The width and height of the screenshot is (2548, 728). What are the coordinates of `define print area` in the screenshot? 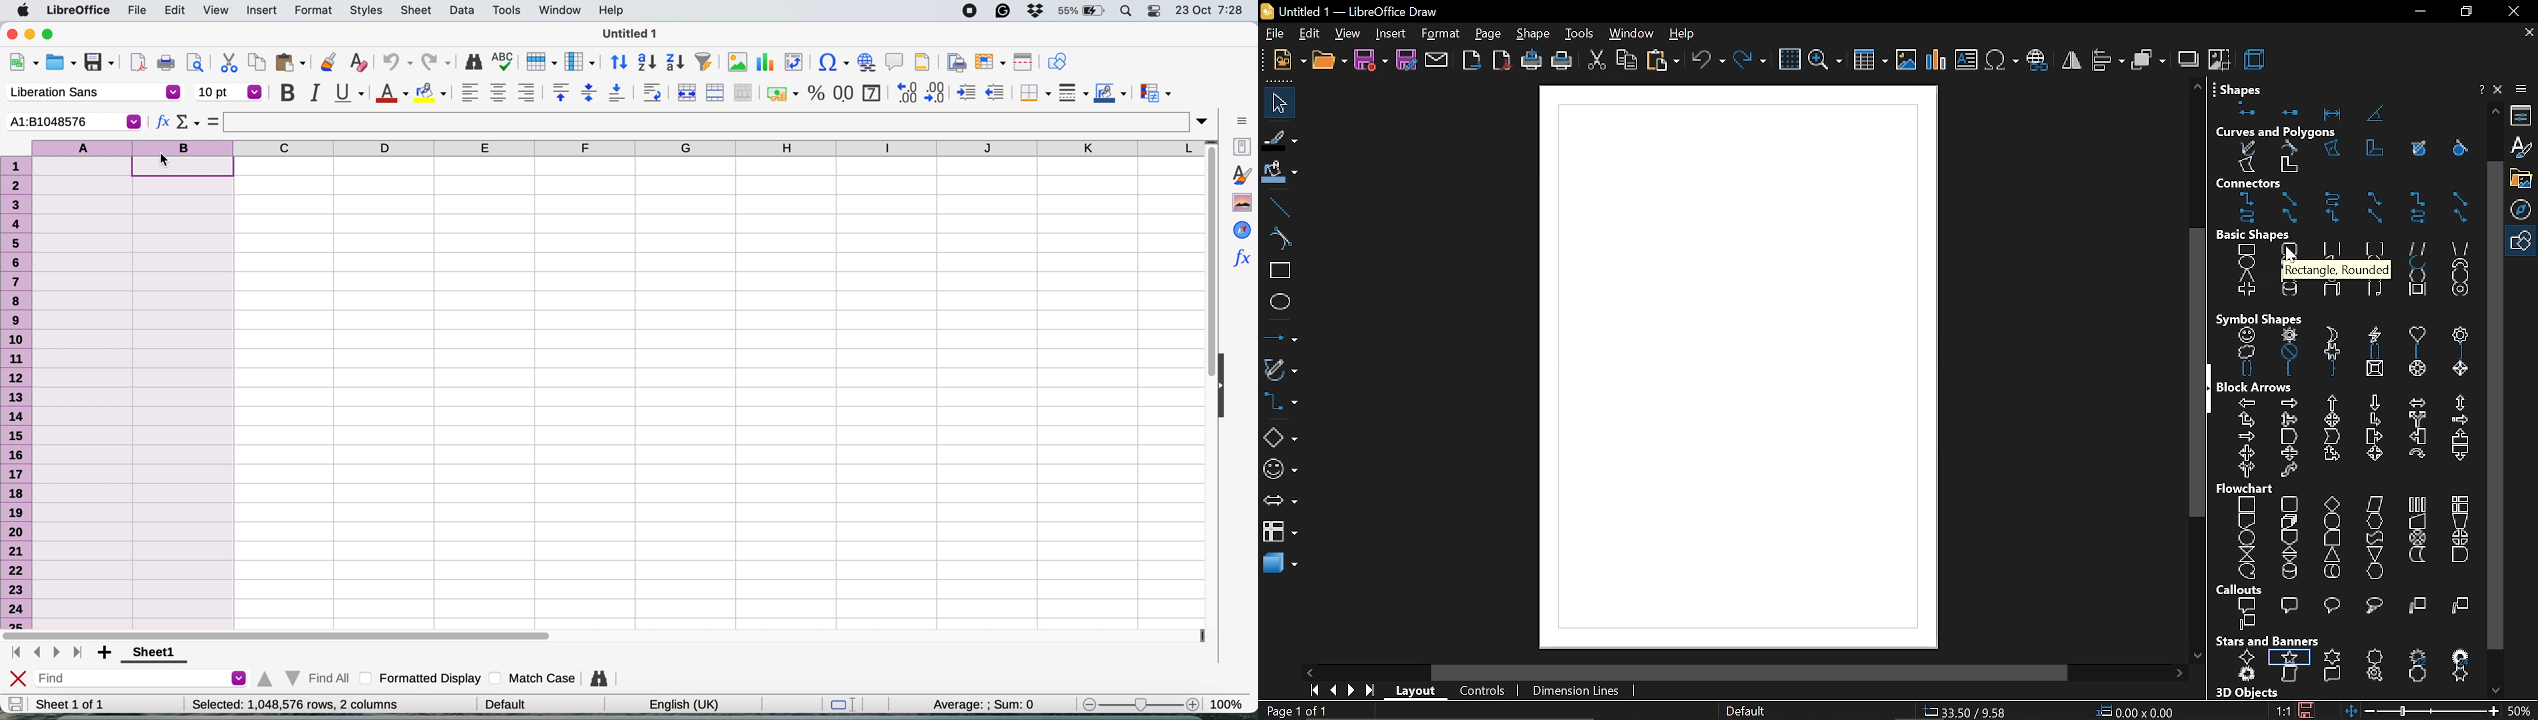 It's located at (956, 62).